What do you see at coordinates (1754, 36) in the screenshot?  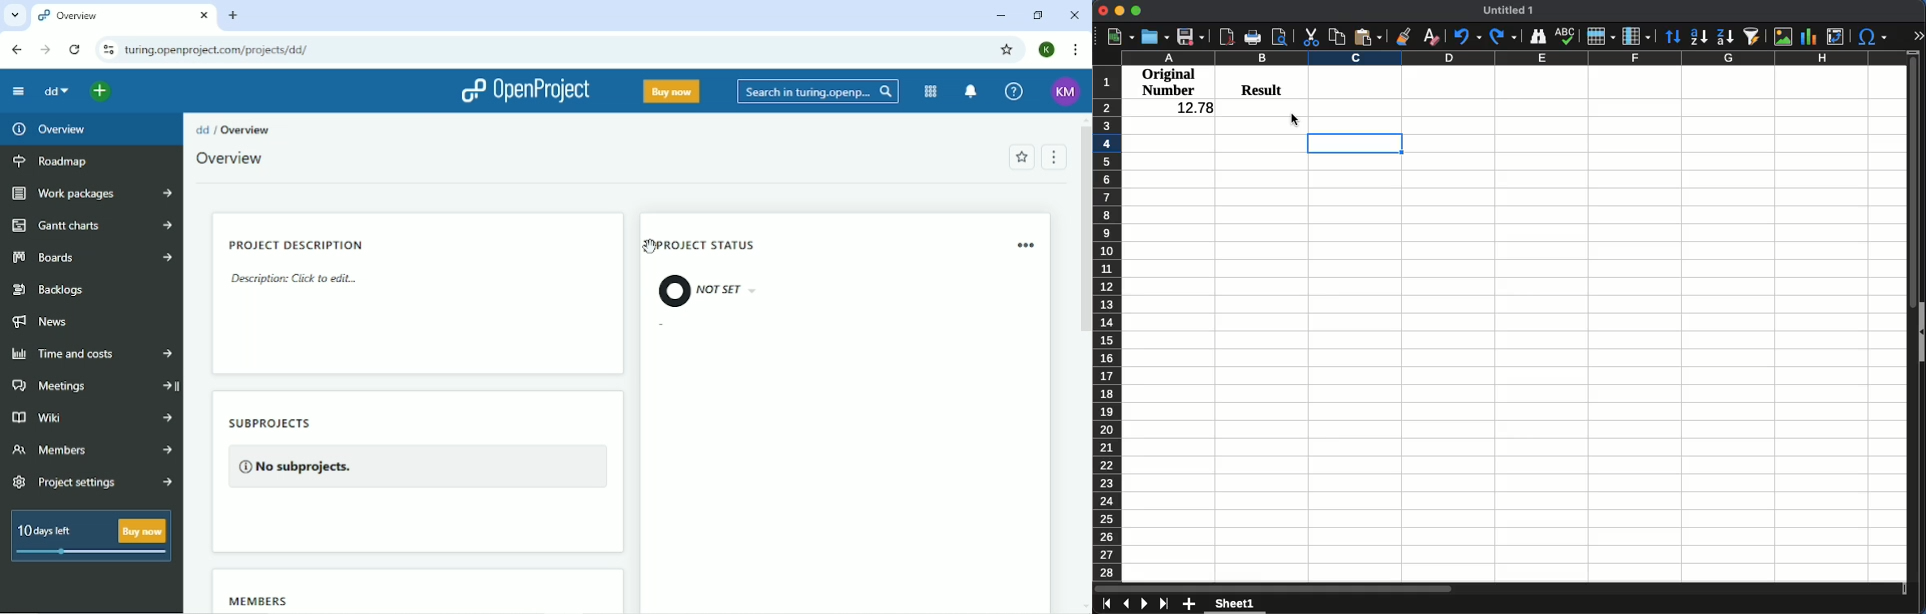 I see `autofilter` at bounding box center [1754, 36].